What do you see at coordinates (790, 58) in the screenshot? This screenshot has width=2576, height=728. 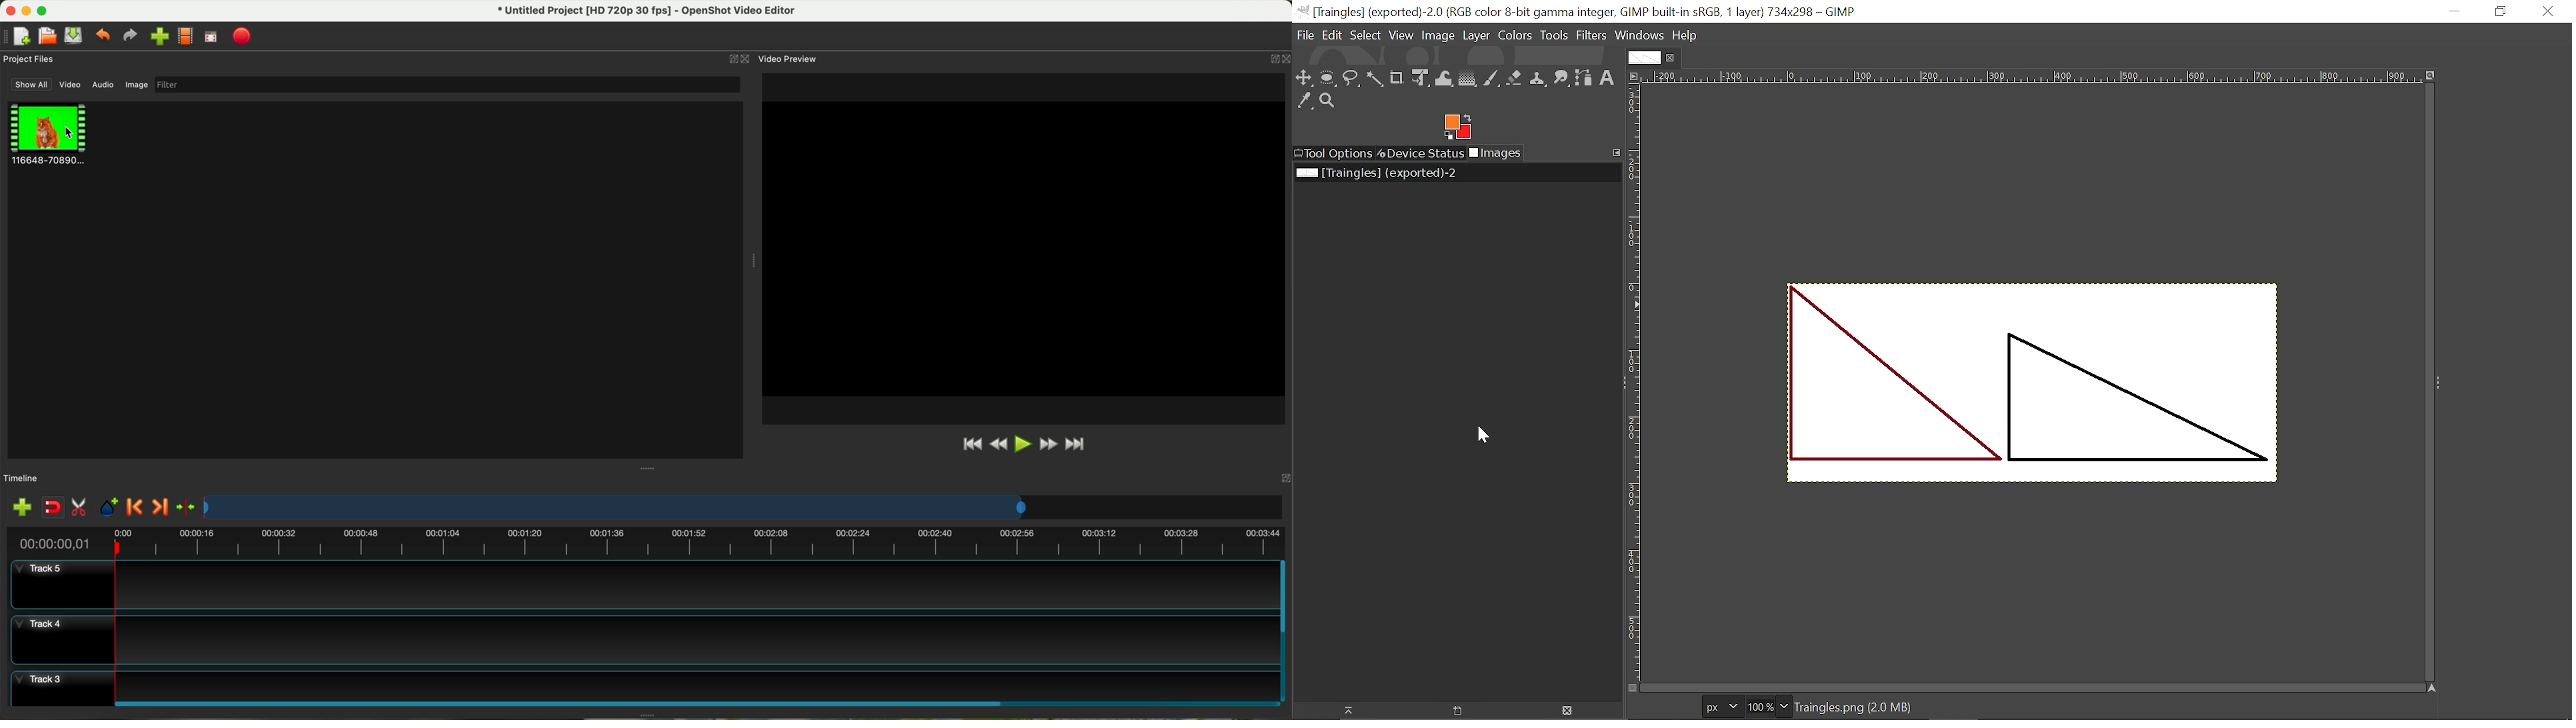 I see `video preview` at bounding box center [790, 58].